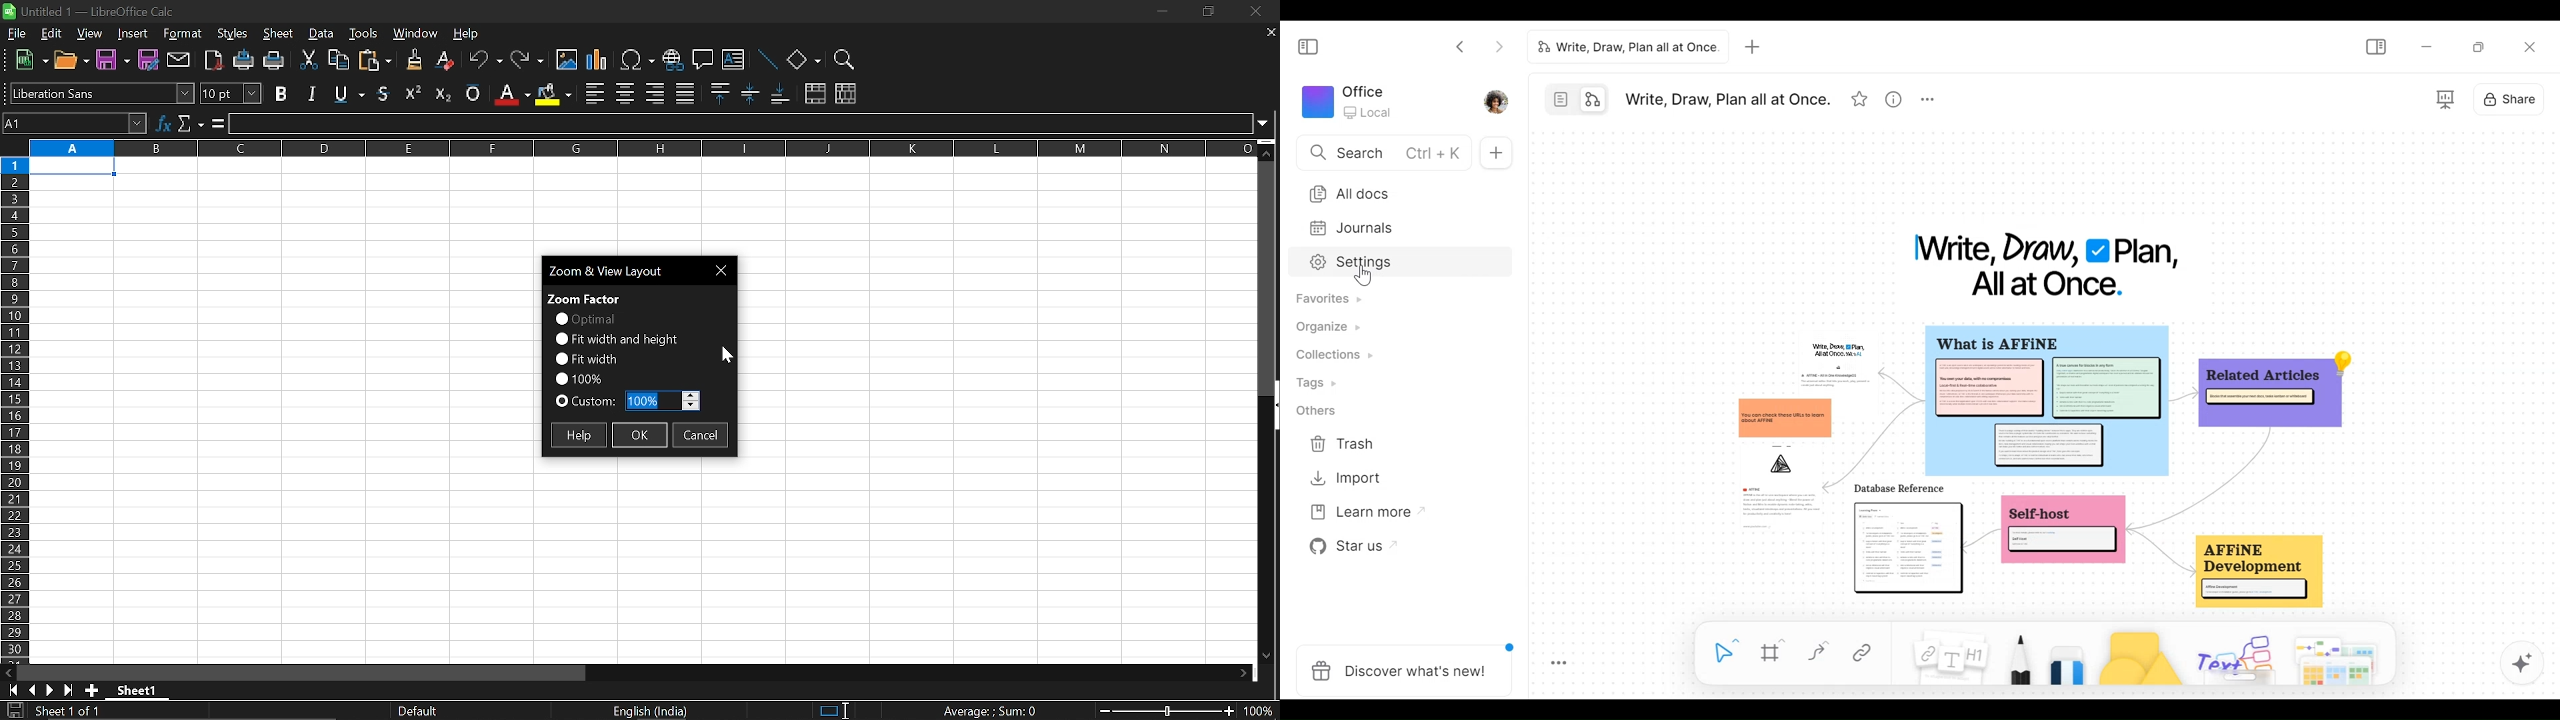 The image size is (2576, 728). I want to click on zoom factor, so click(585, 297).